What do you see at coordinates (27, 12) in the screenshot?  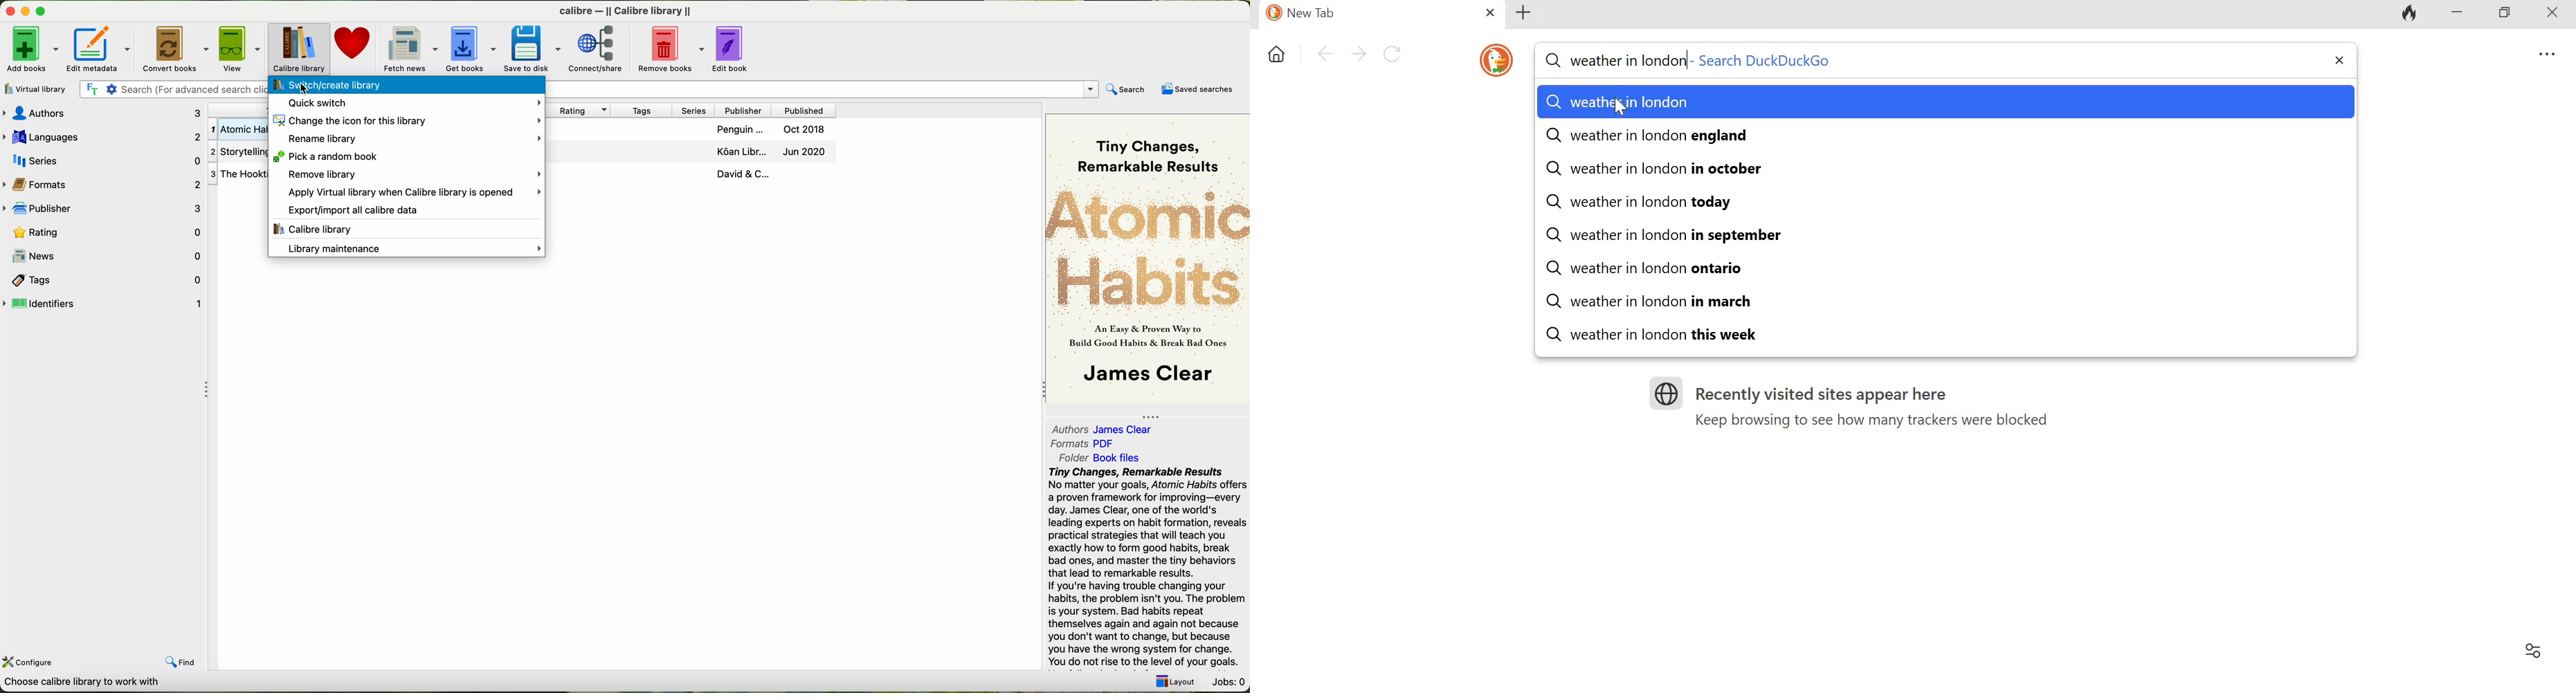 I see `minimize program` at bounding box center [27, 12].